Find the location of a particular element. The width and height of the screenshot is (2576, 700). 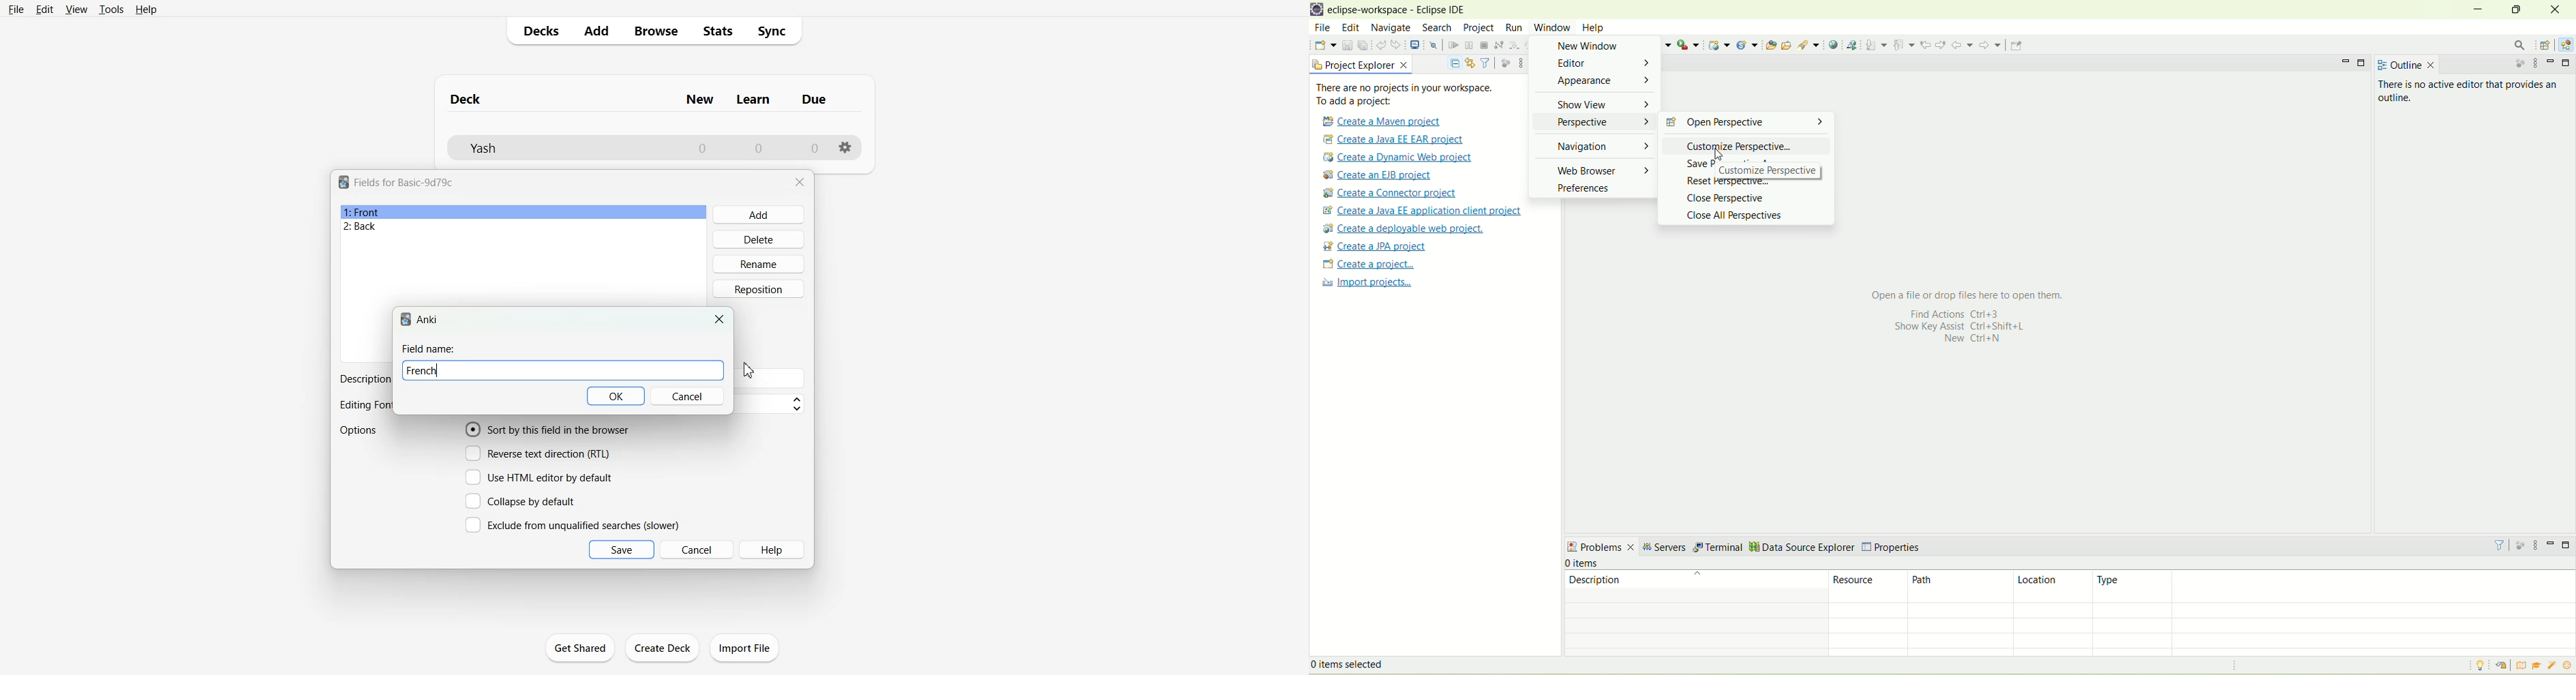

Show Key assist Ctrl+Shift+L is located at coordinates (1956, 327).